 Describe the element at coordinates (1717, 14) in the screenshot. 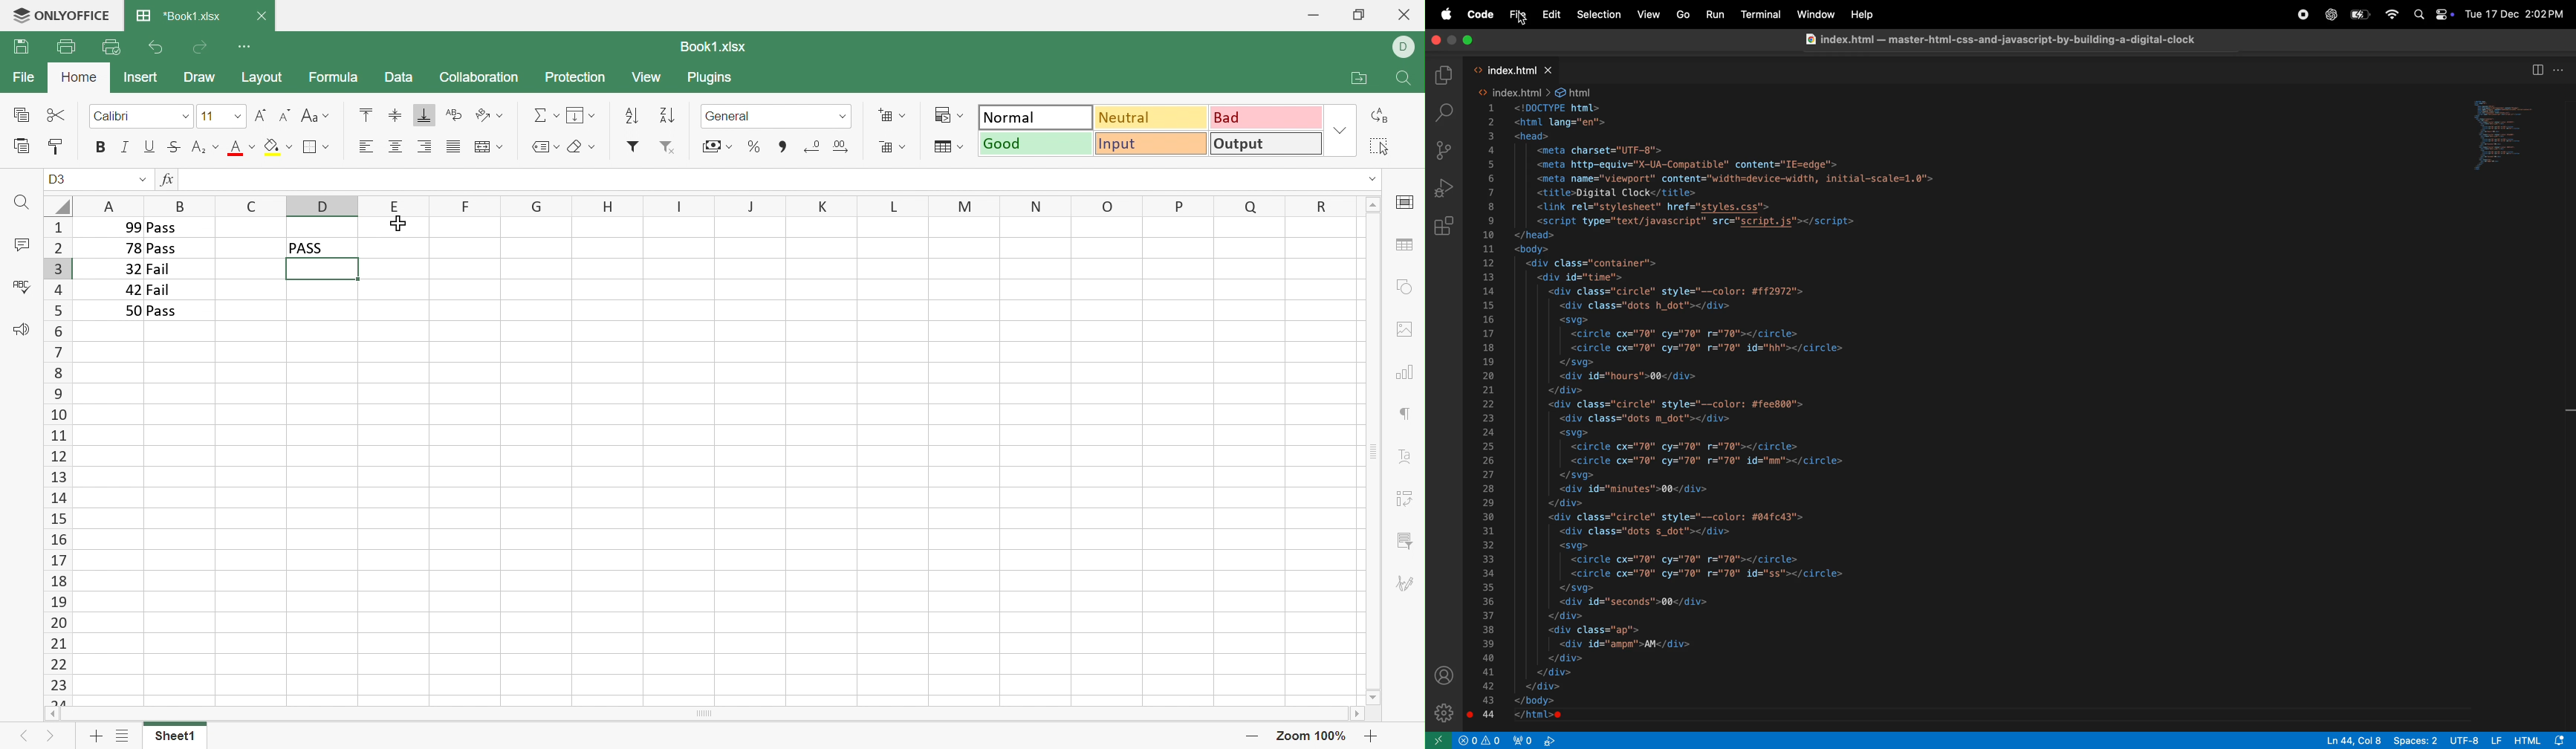

I see `run` at that location.